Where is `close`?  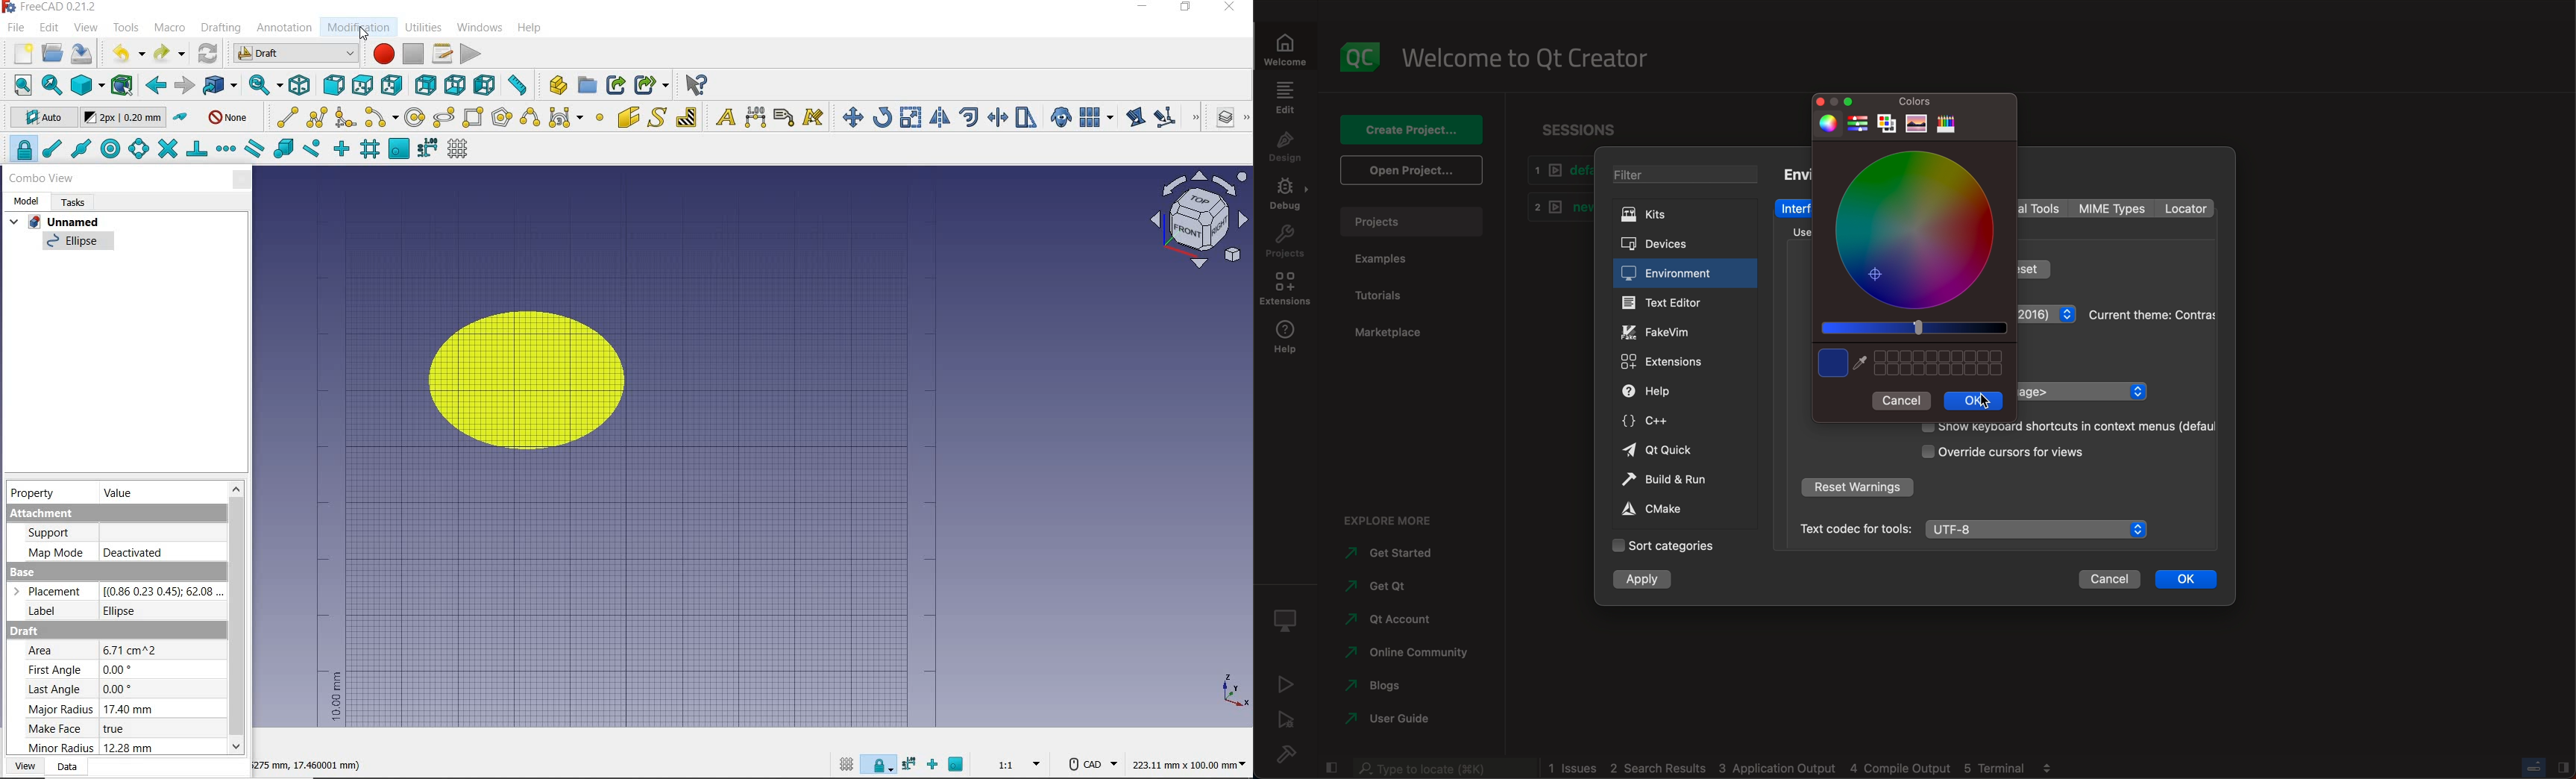
close is located at coordinates (1231, 8).